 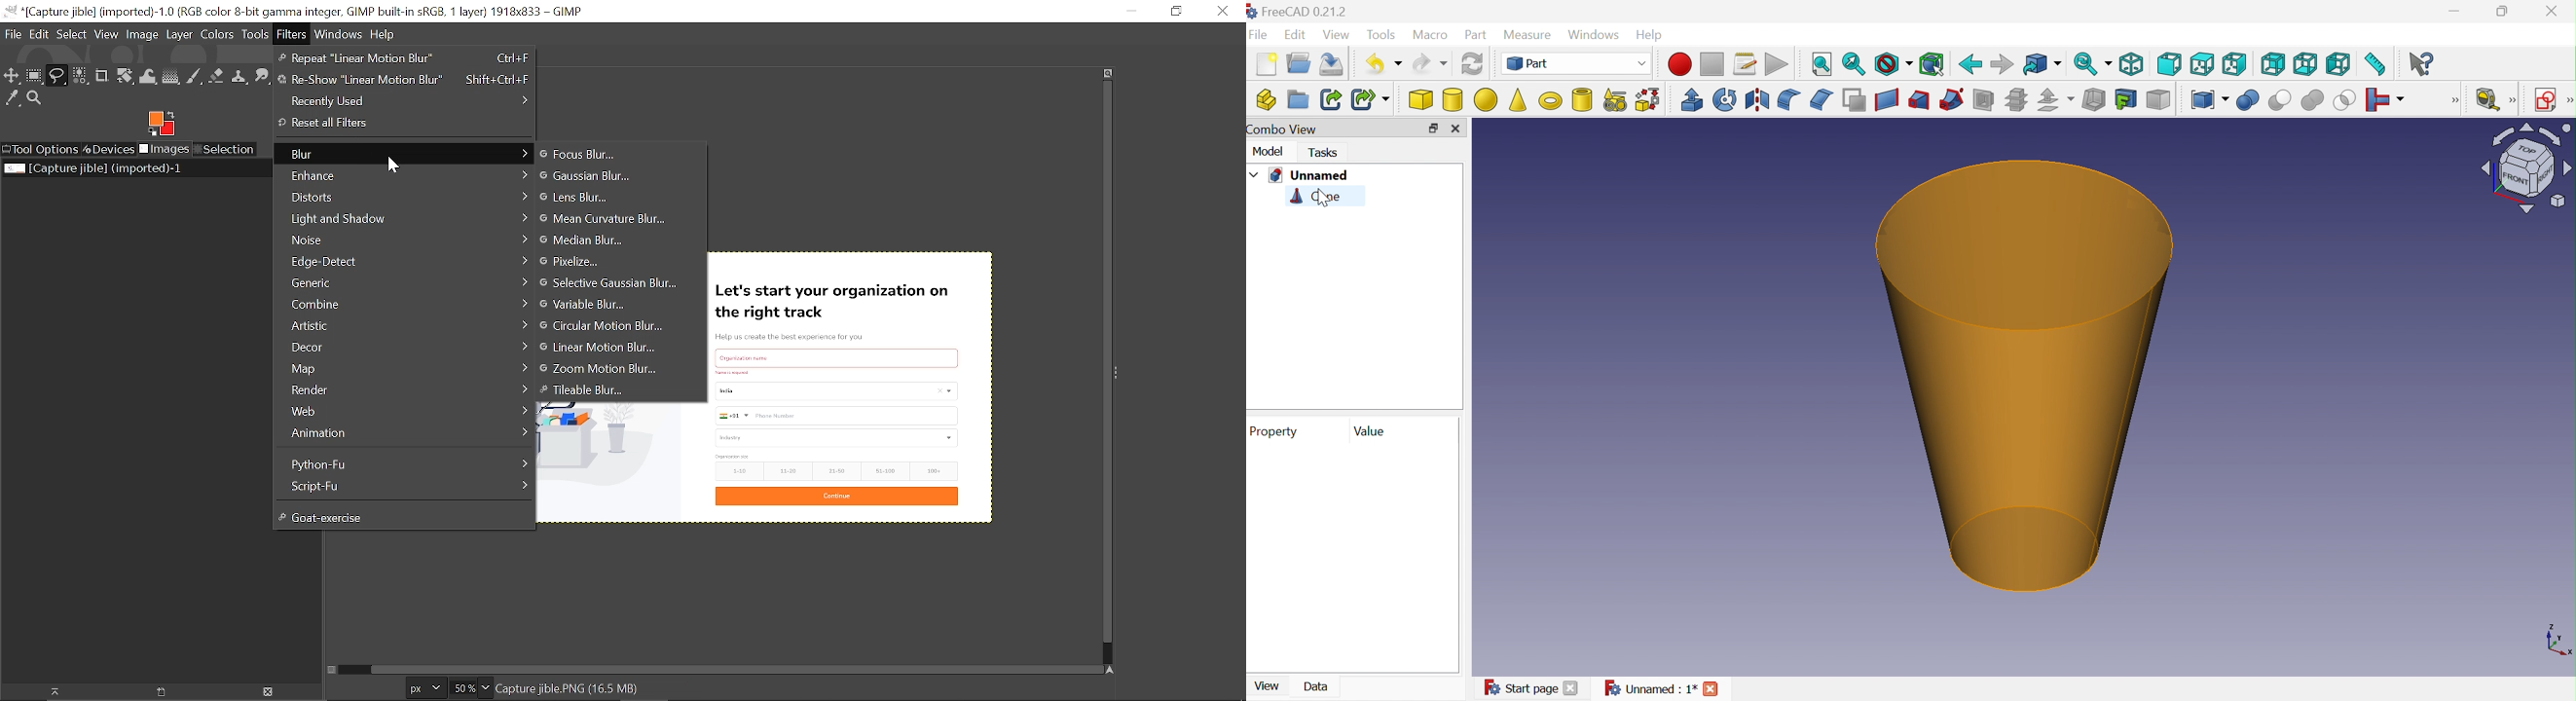 I want to click on Create primitives, so click(x=1615, y=99).